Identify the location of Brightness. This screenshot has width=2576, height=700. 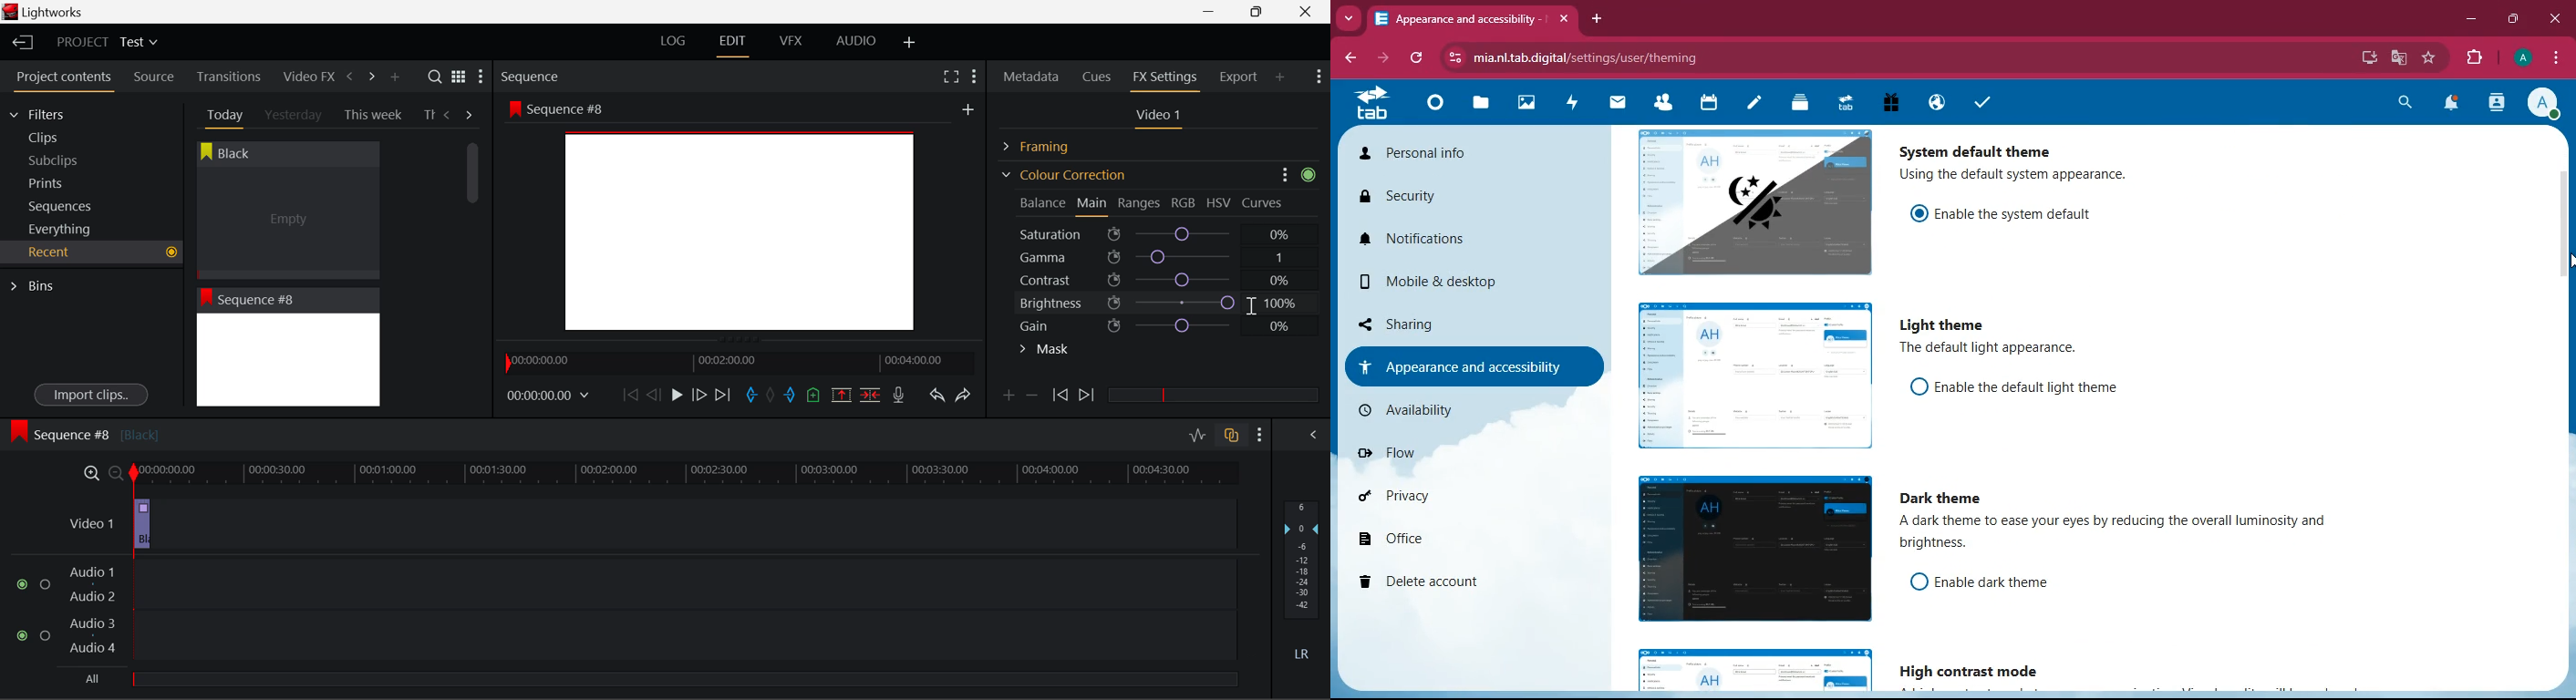
(1161, 300).